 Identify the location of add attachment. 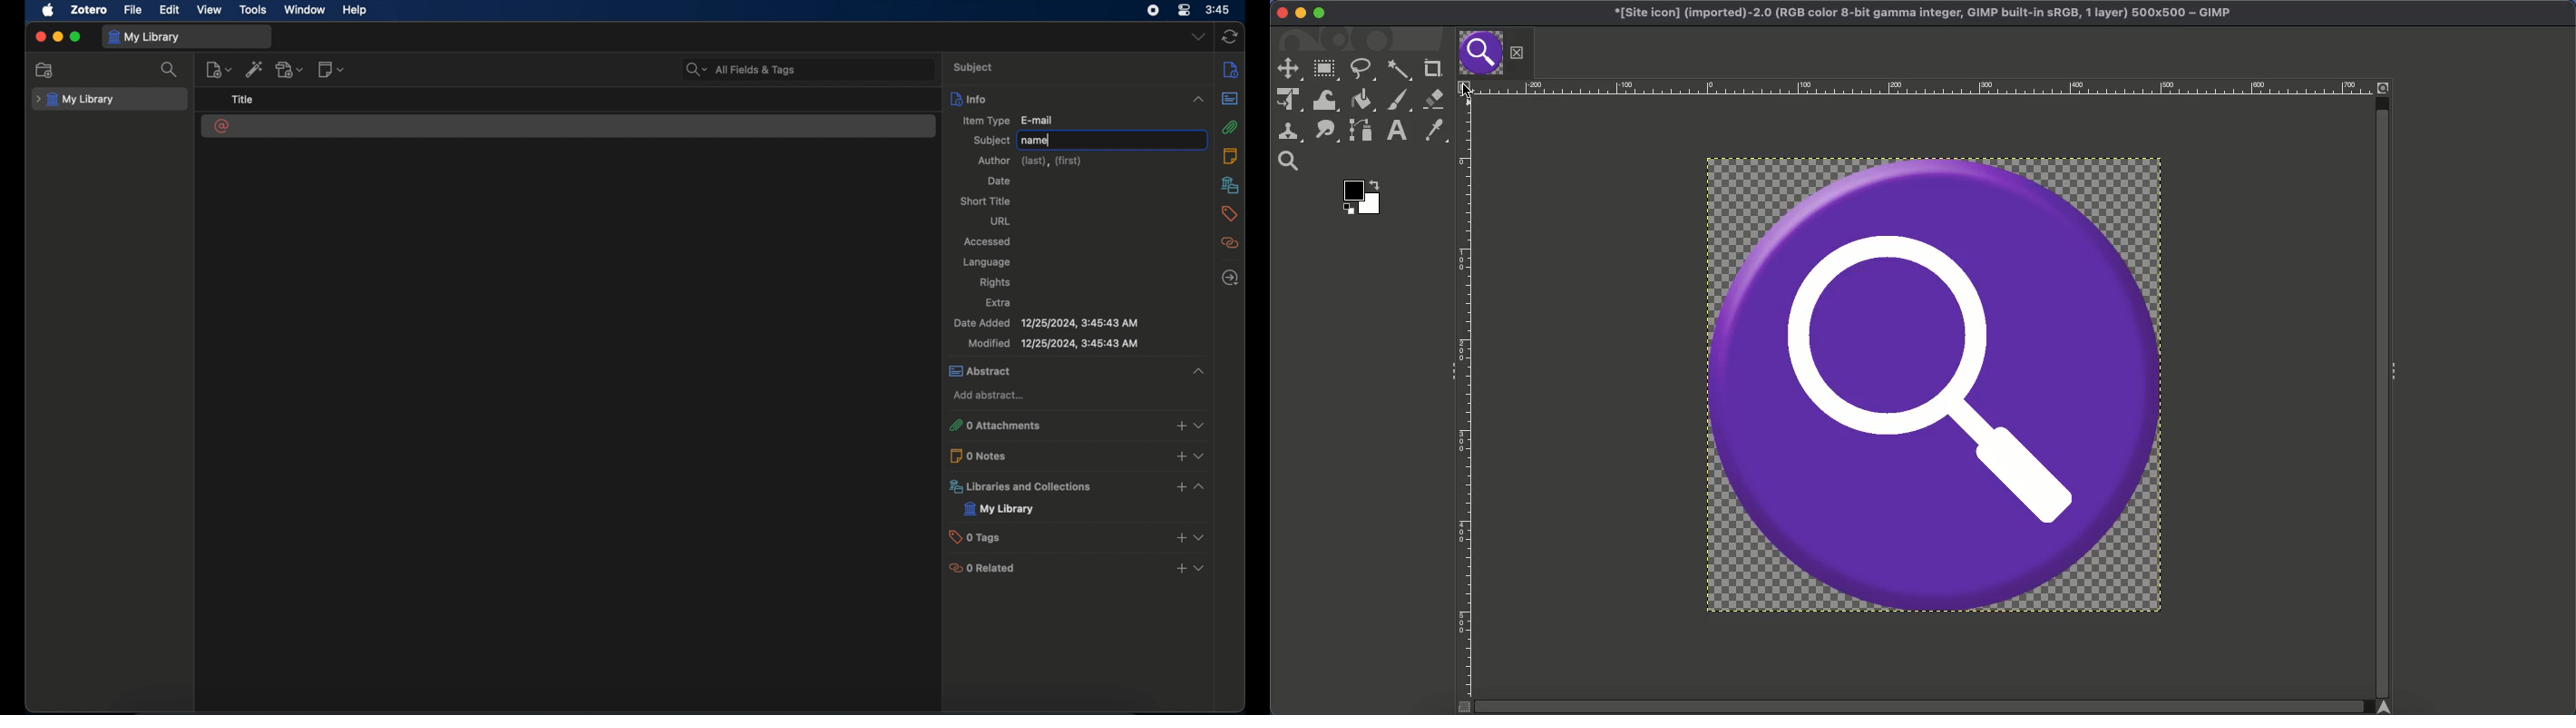
(291, 70).